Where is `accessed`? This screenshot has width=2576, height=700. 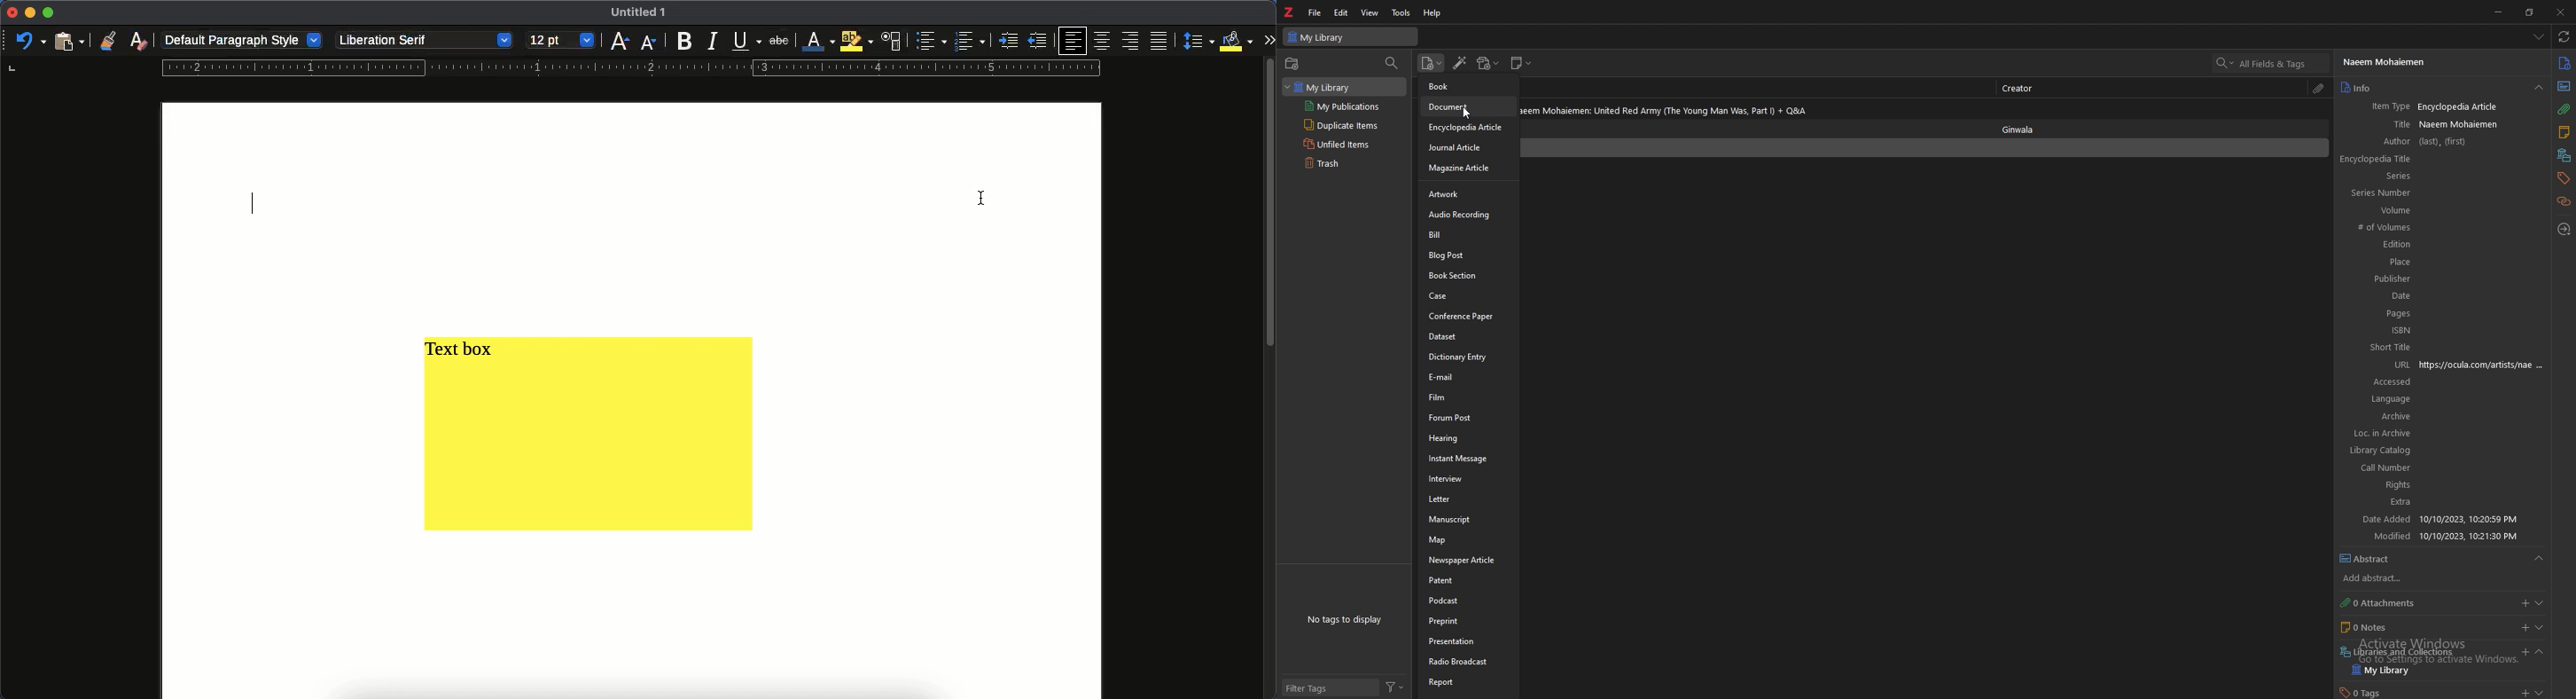
accessed is located at coordinates (2378, 382).